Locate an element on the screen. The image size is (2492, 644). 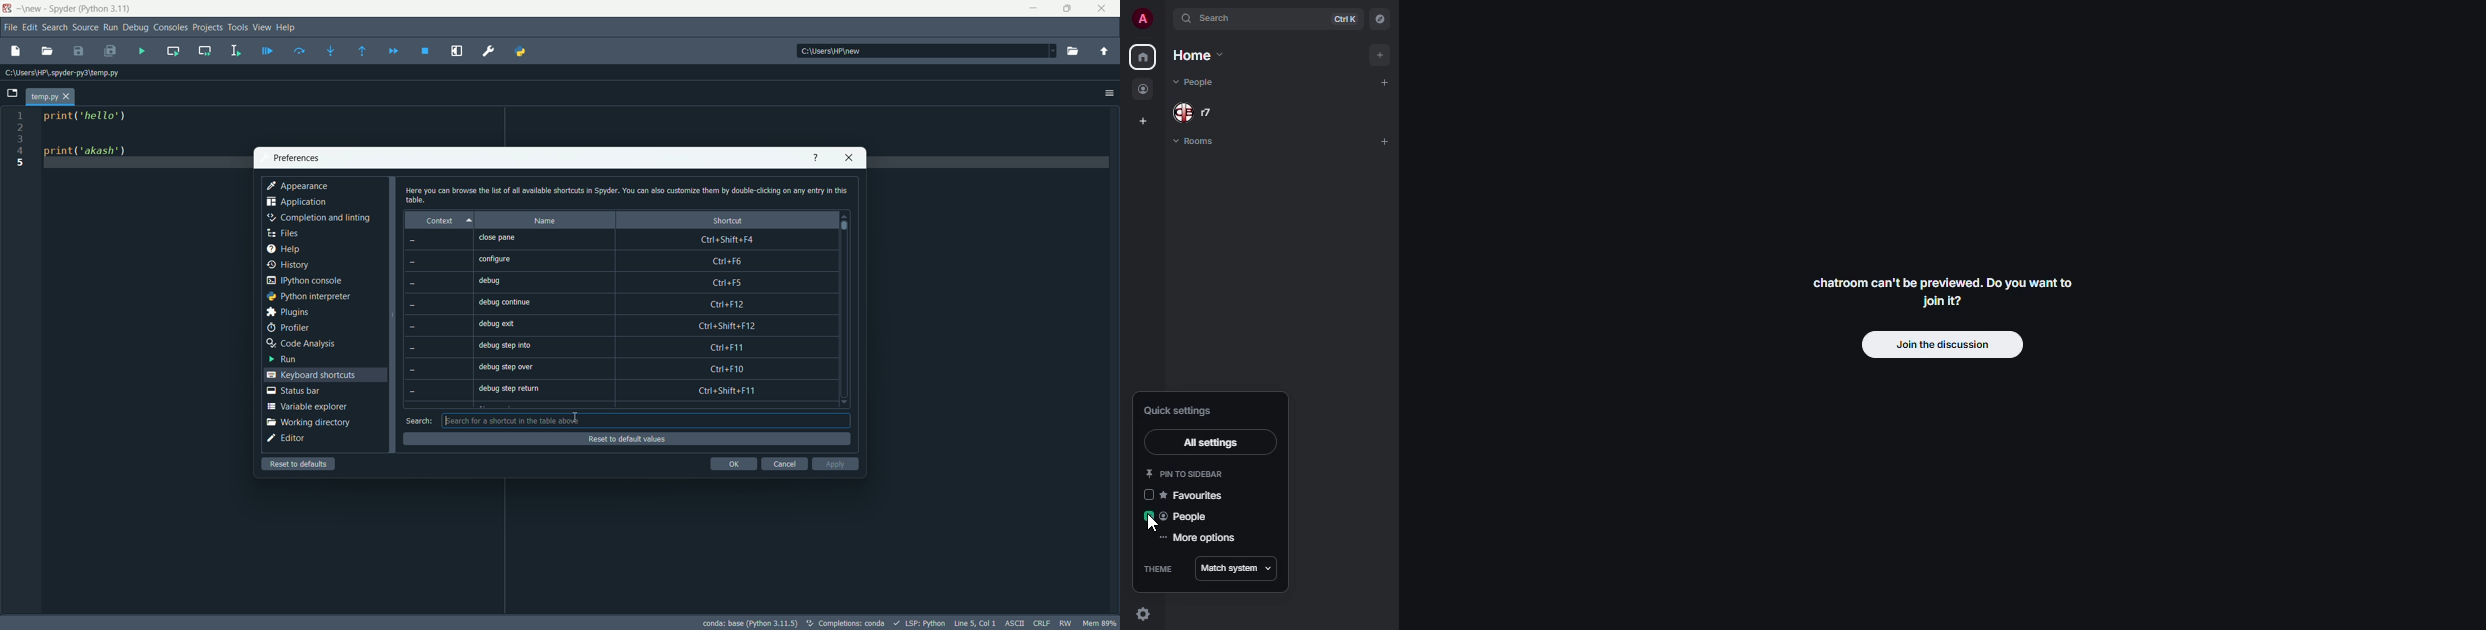
print('print hello')  is located at coordinates (93, 122).